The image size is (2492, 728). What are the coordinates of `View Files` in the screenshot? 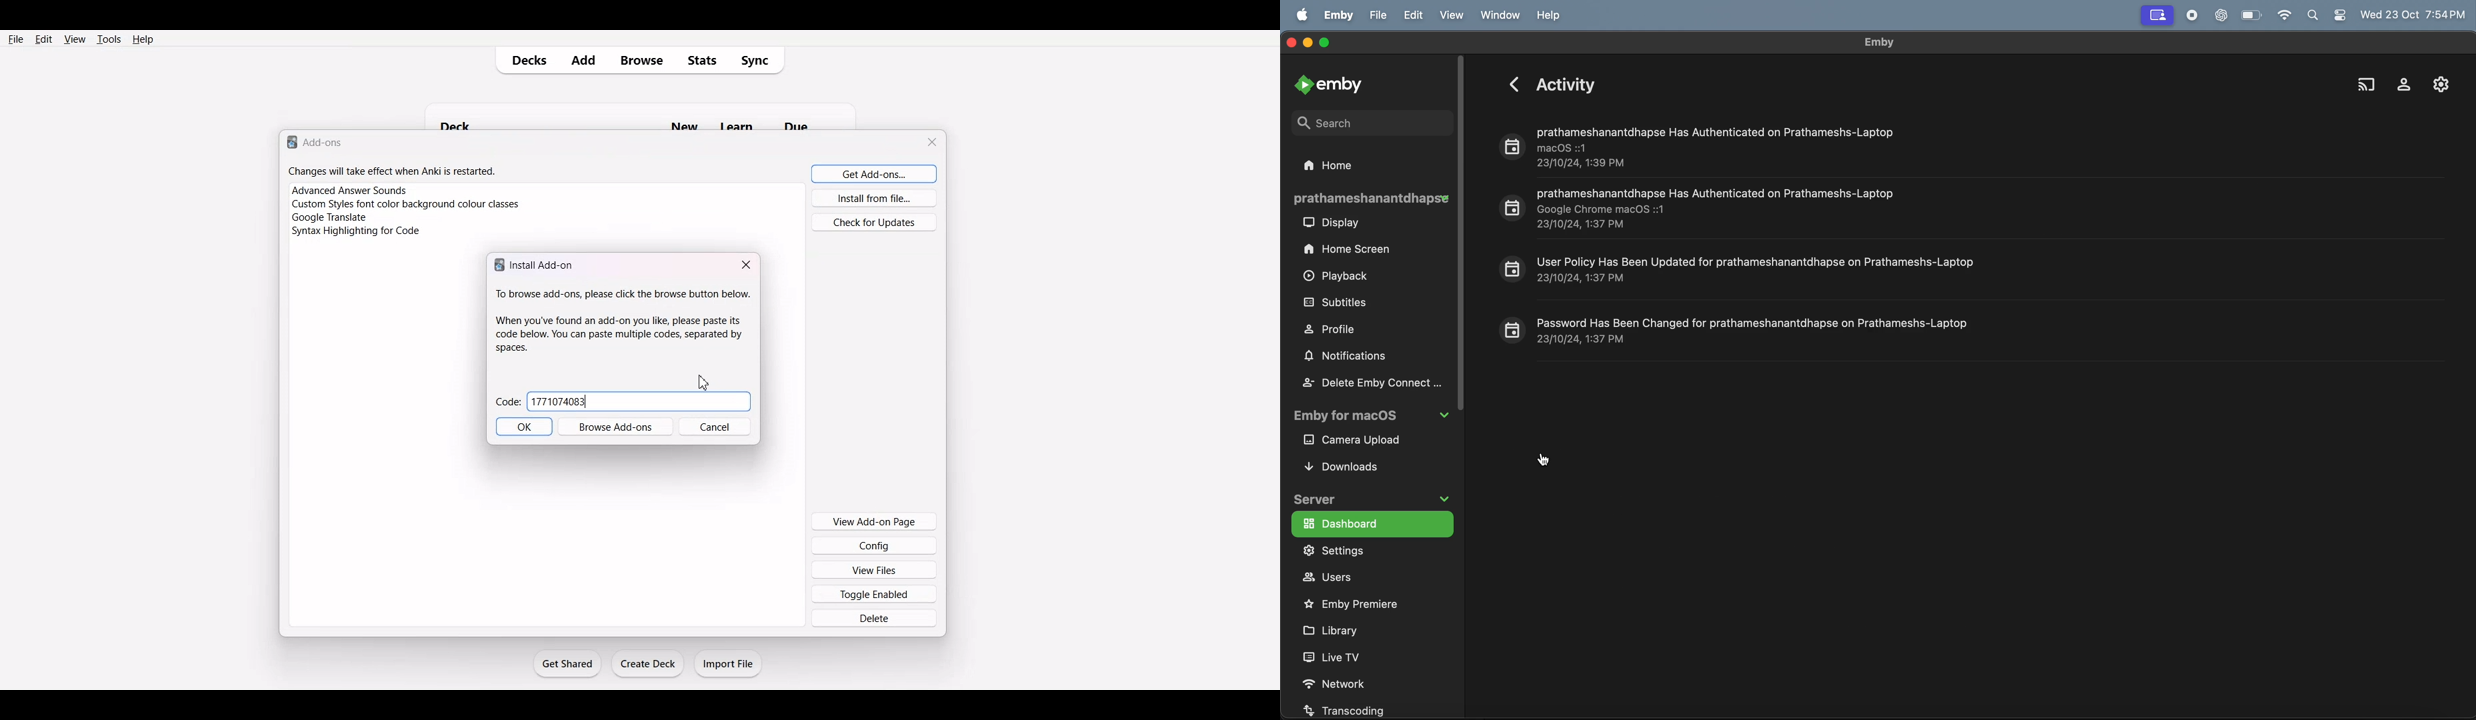 It's located at (875, 569).